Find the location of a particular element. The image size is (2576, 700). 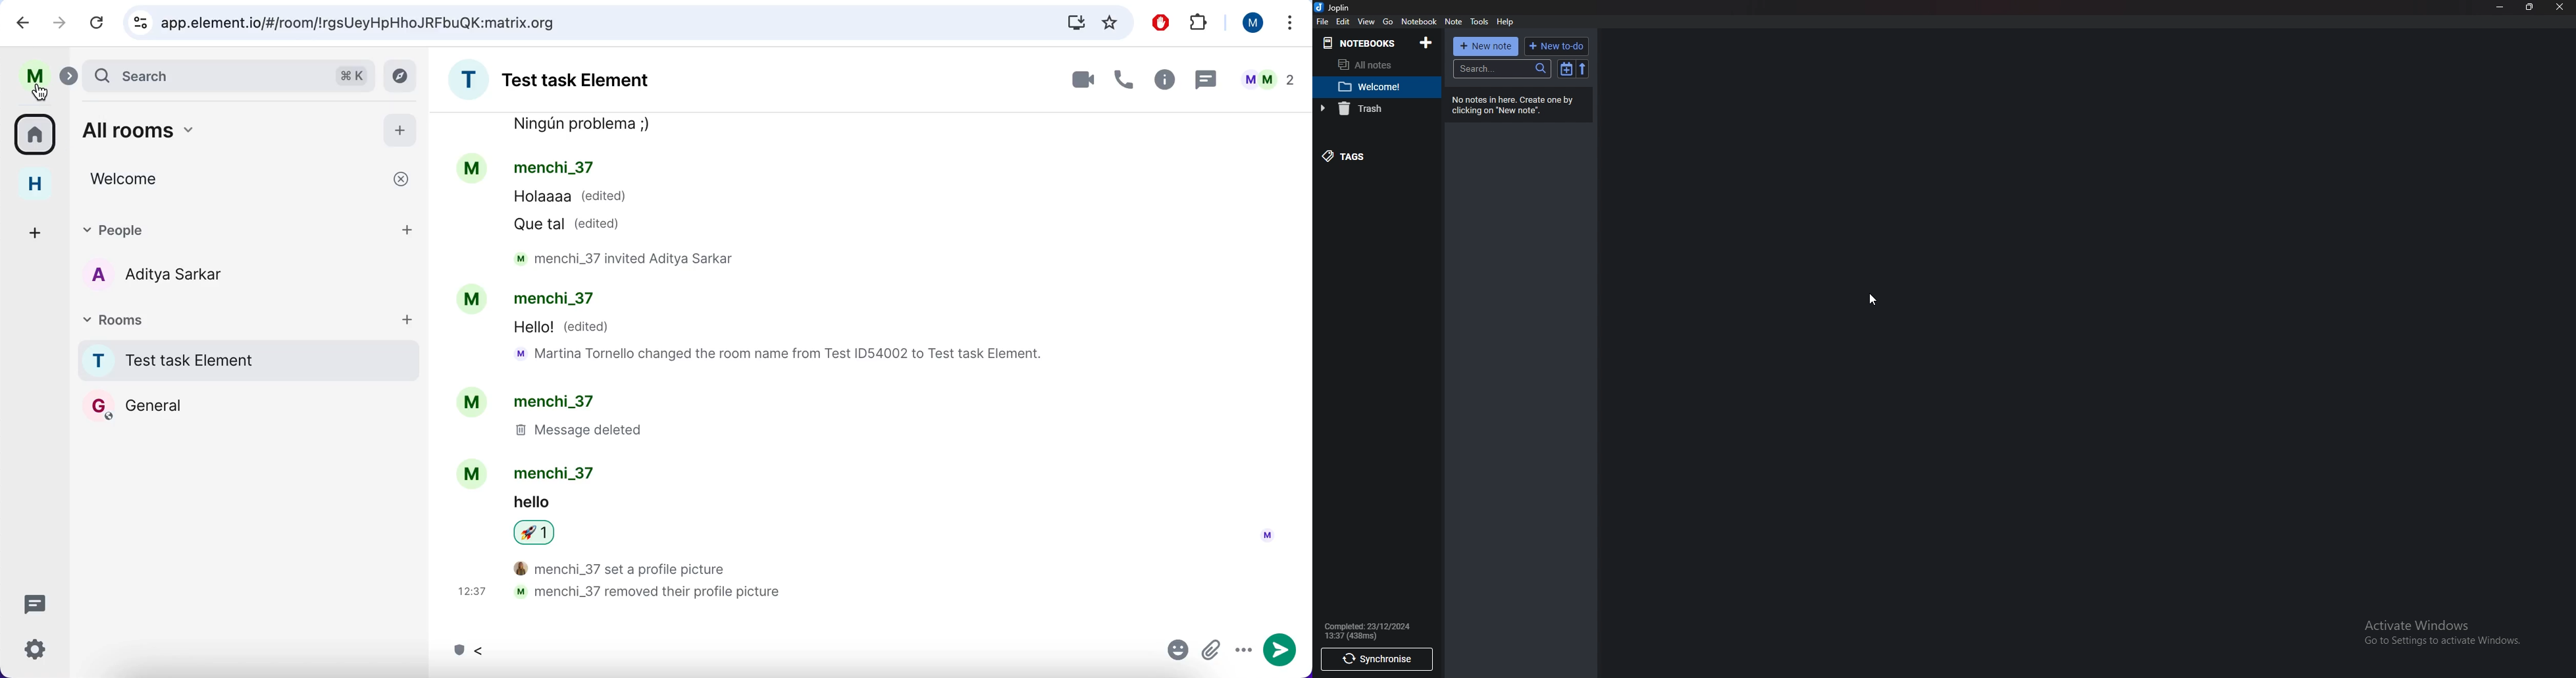

go is located at coordinates (1388, 22).